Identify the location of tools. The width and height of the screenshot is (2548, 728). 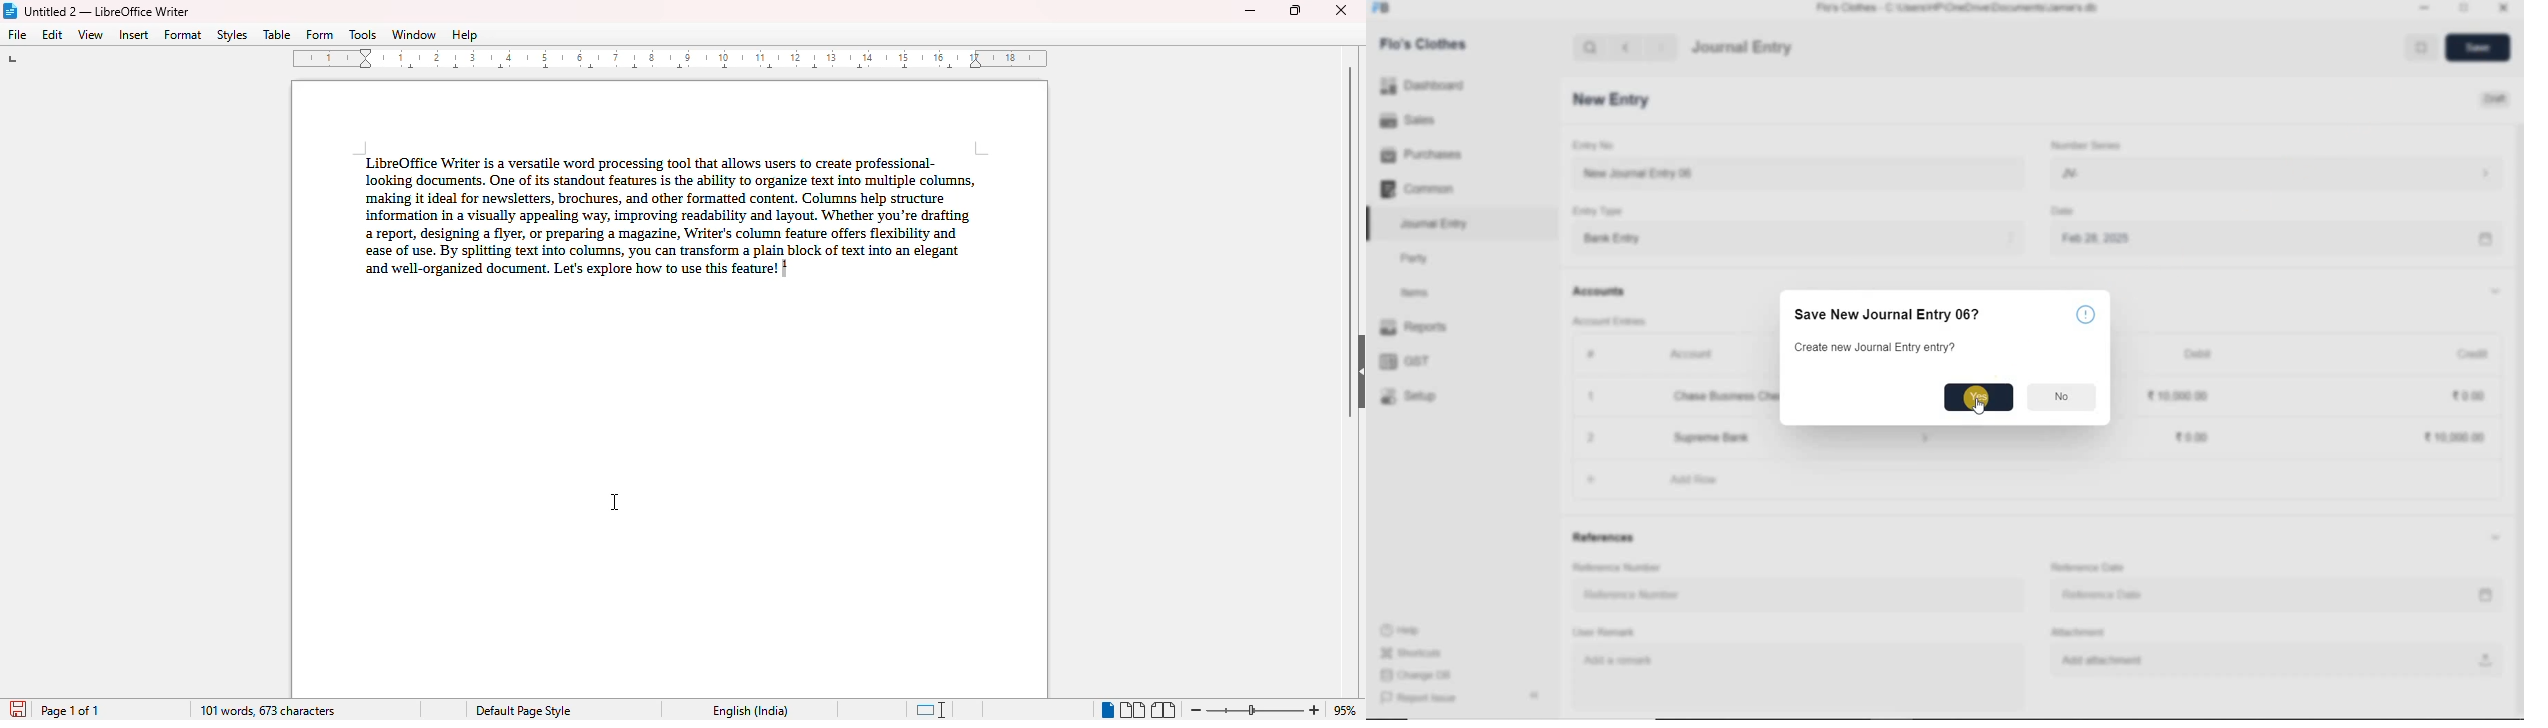
(363, 35).